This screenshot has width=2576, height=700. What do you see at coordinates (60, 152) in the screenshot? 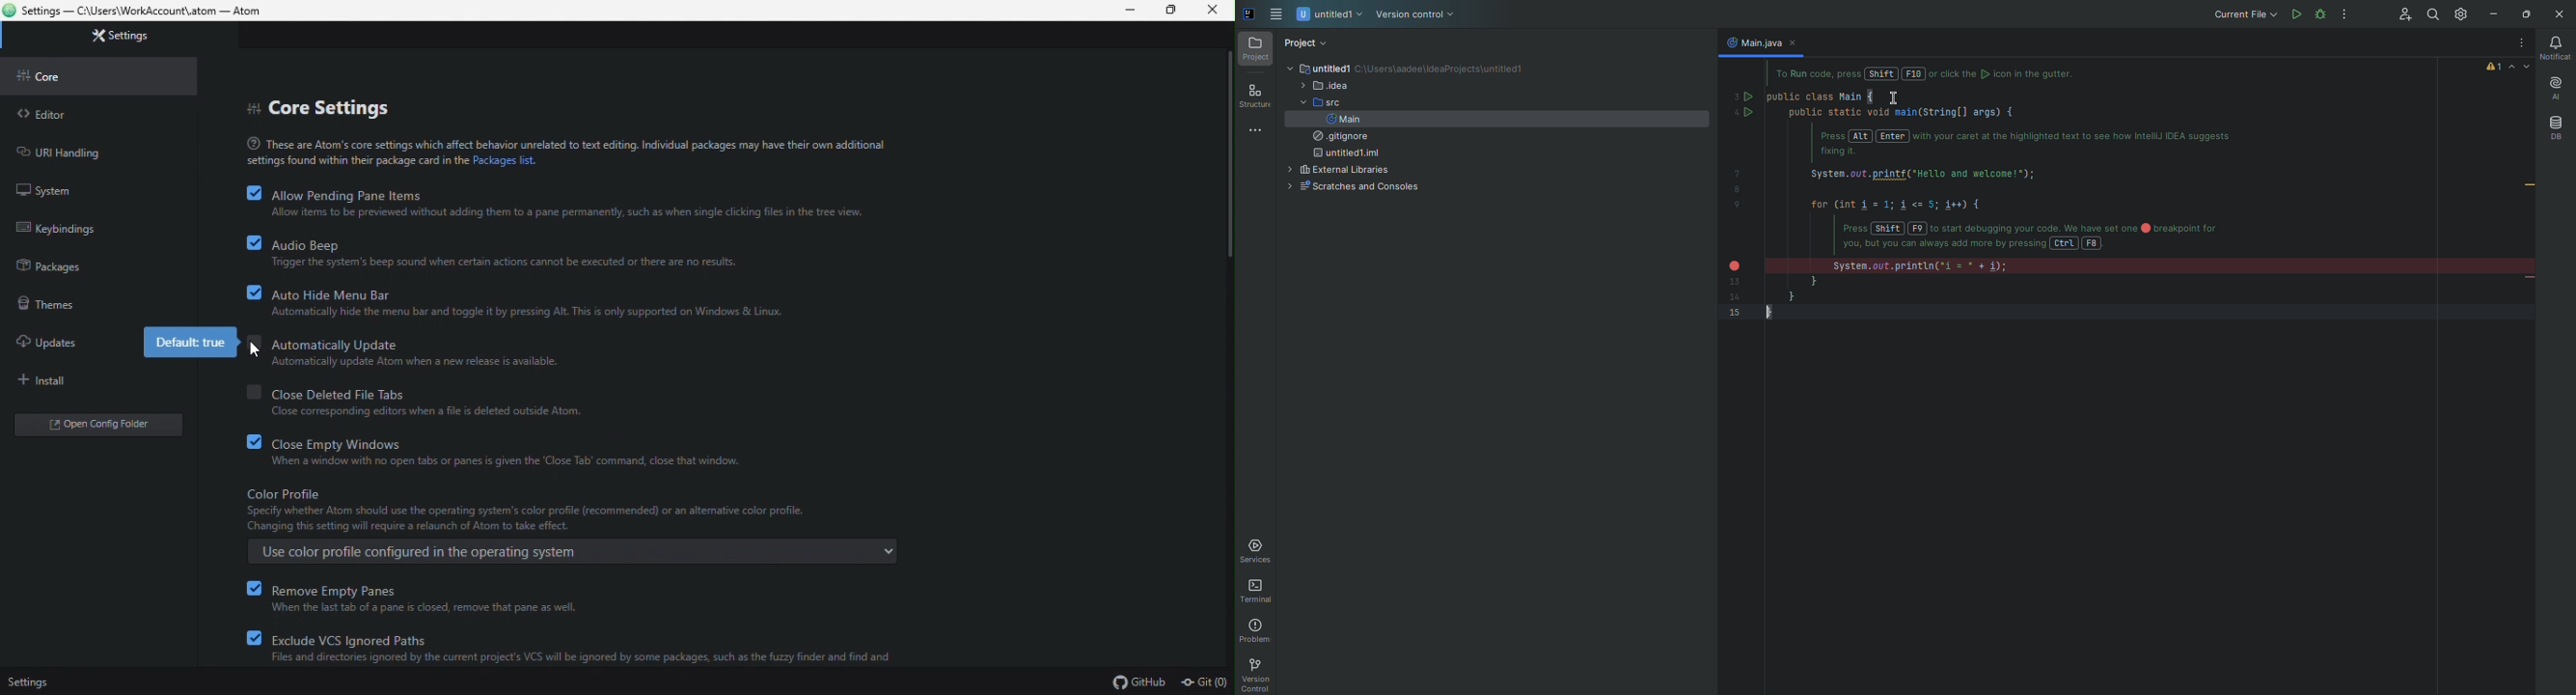
I see `URL handling` at bounding box center [60, 152].